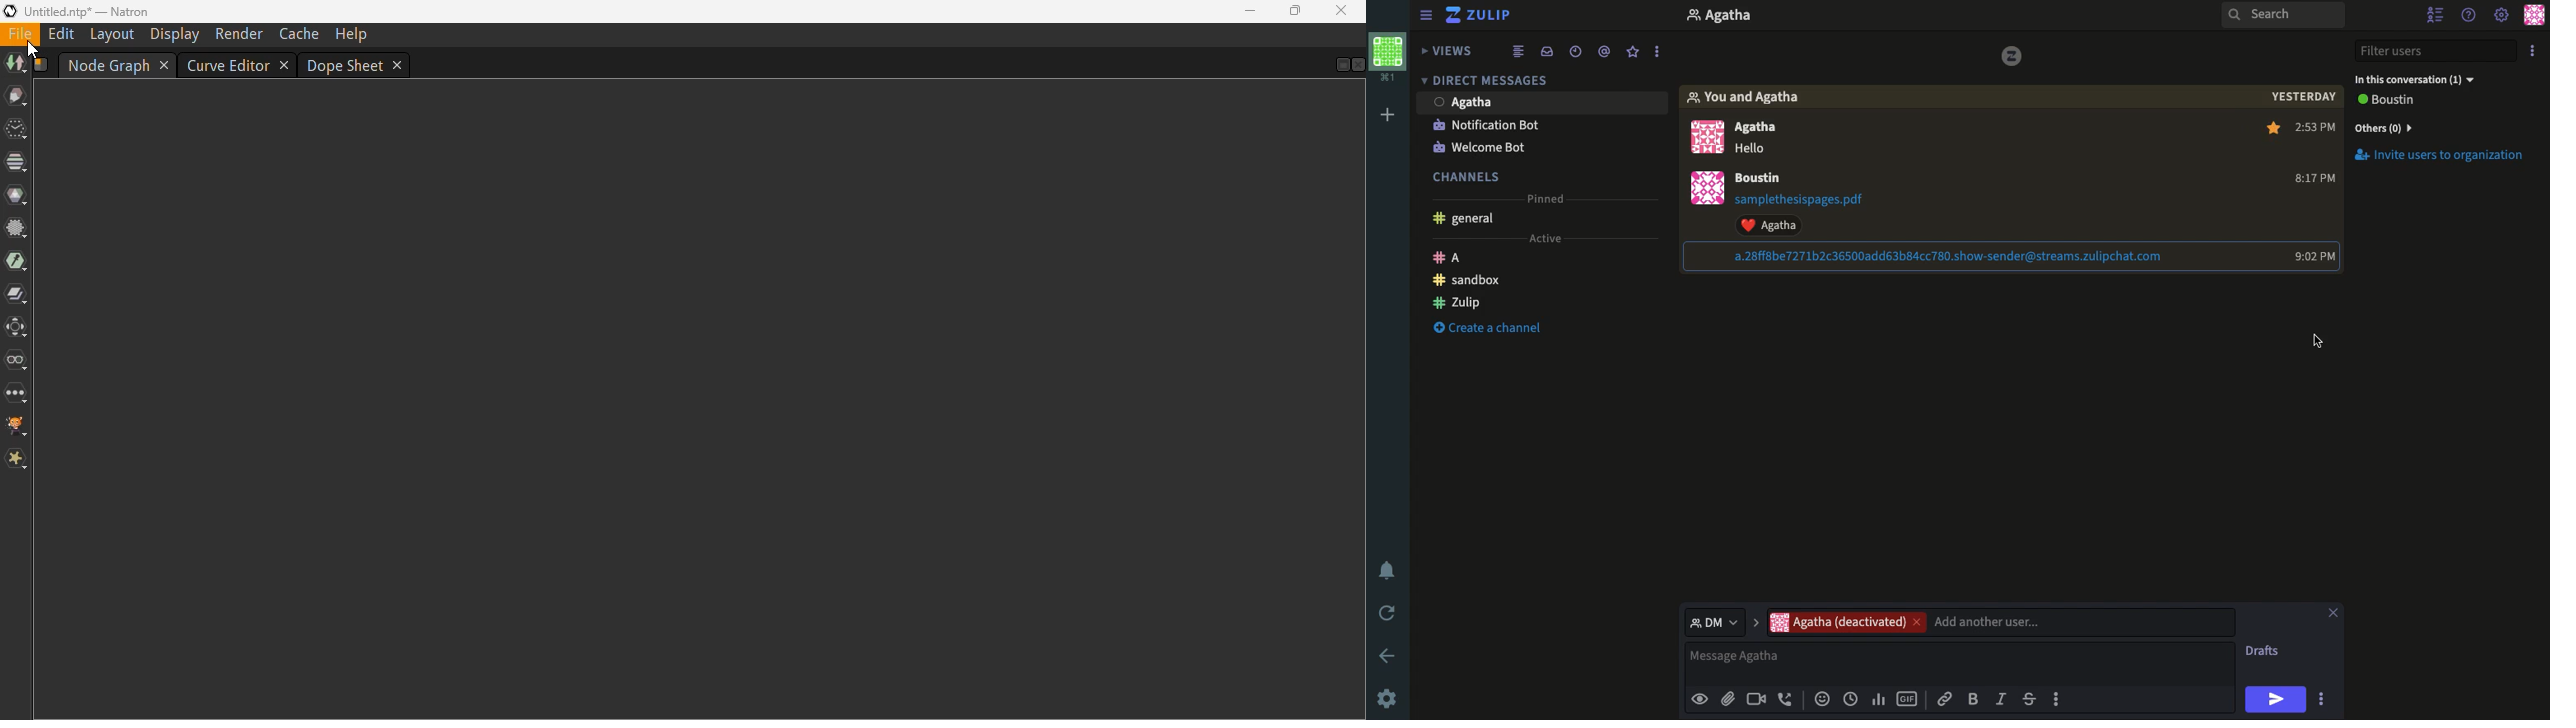 The width and height of the screenshot is (2576, 728). I want to click on options, so click(1658, 51).